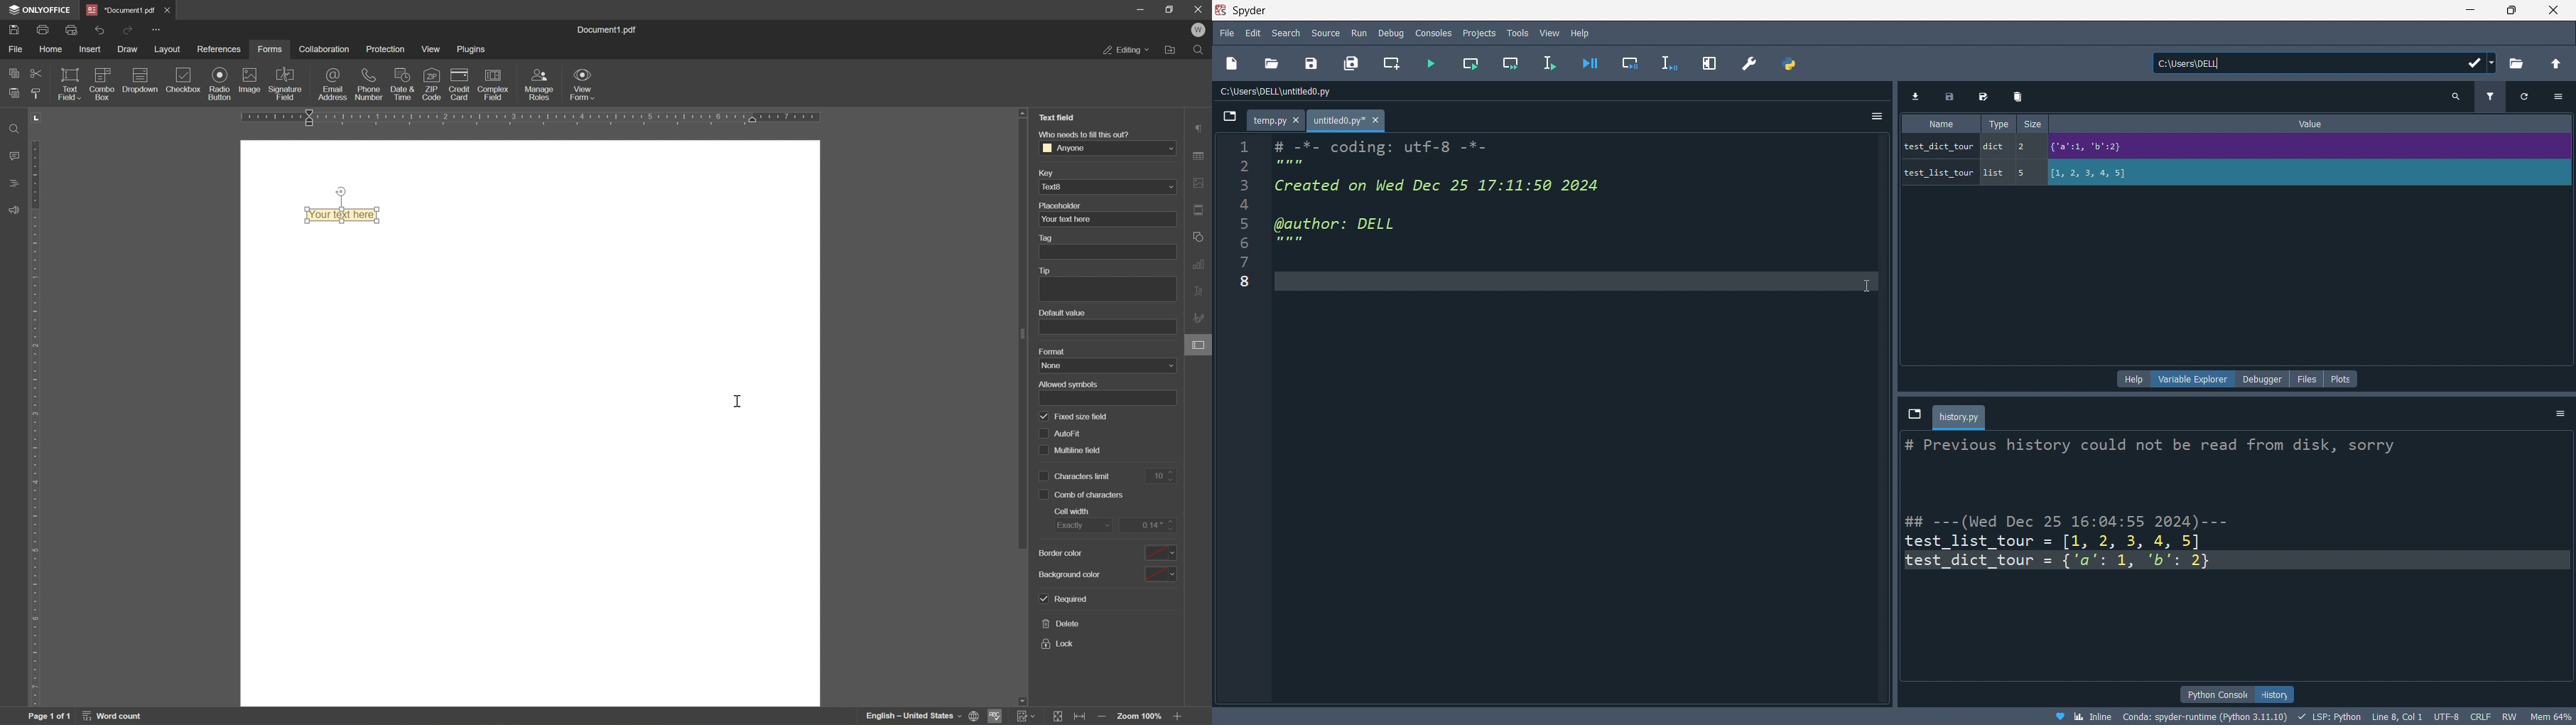 The height and width of the screenshot is (728, 2576). I want to click on tab, so click(1961, 416).